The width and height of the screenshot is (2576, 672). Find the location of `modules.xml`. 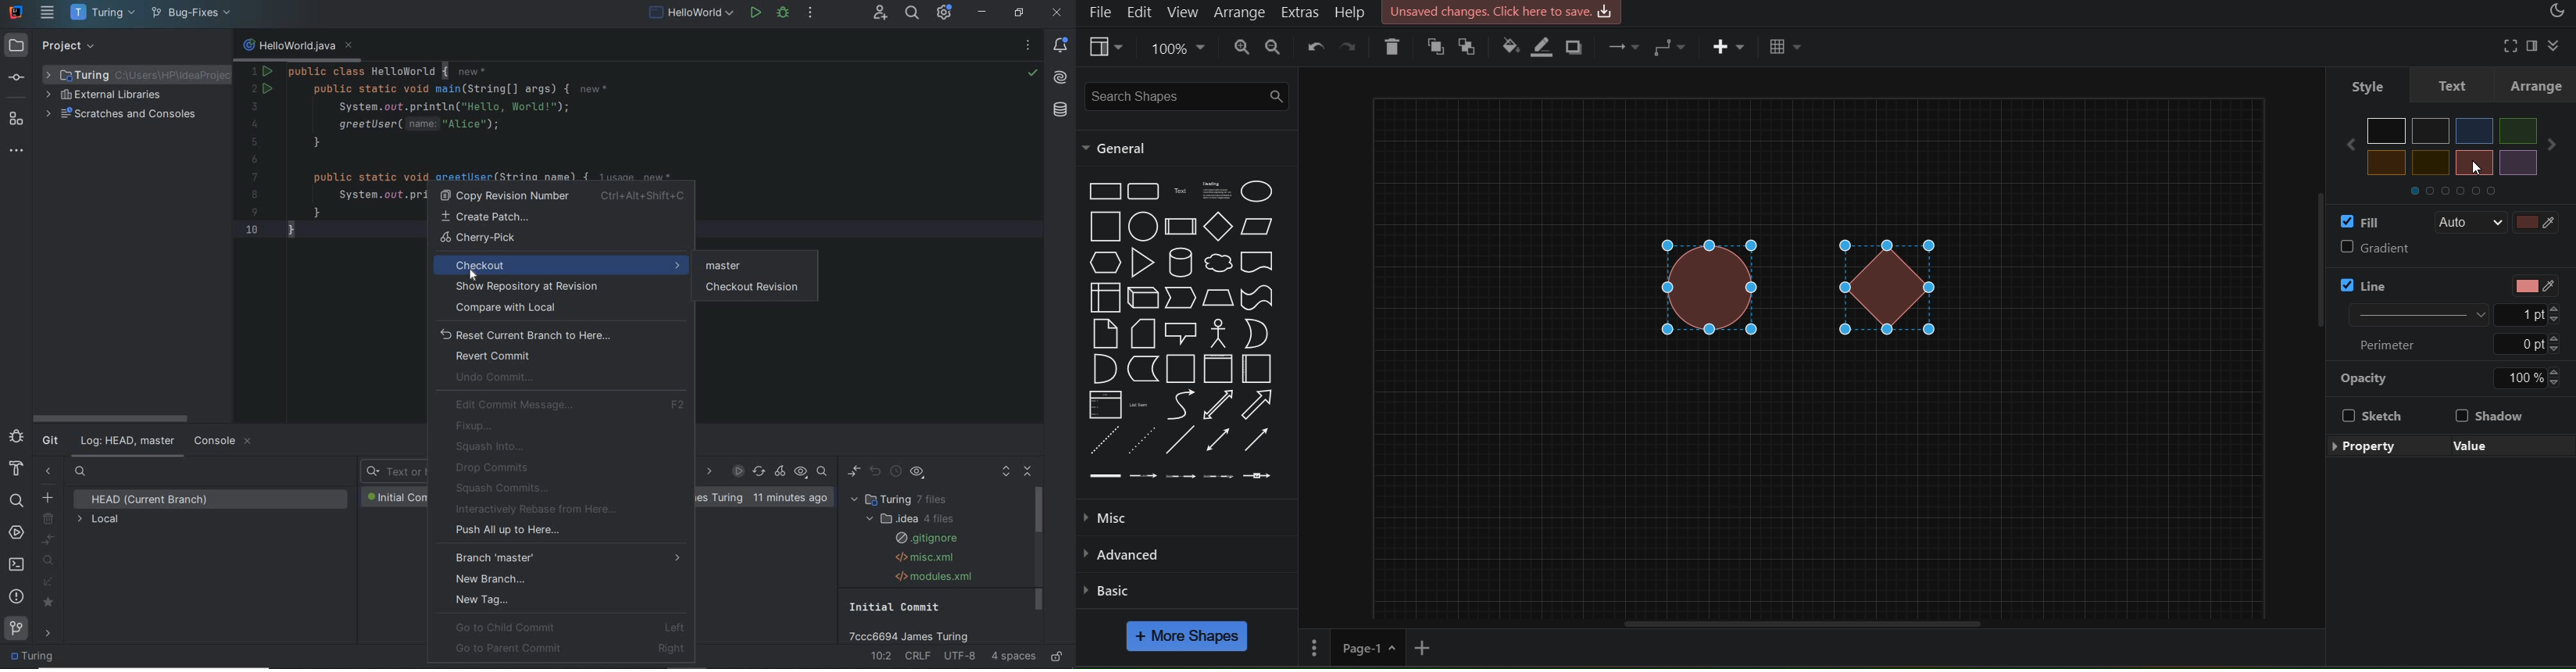

modules.xml is located at coordinates (935, 576).